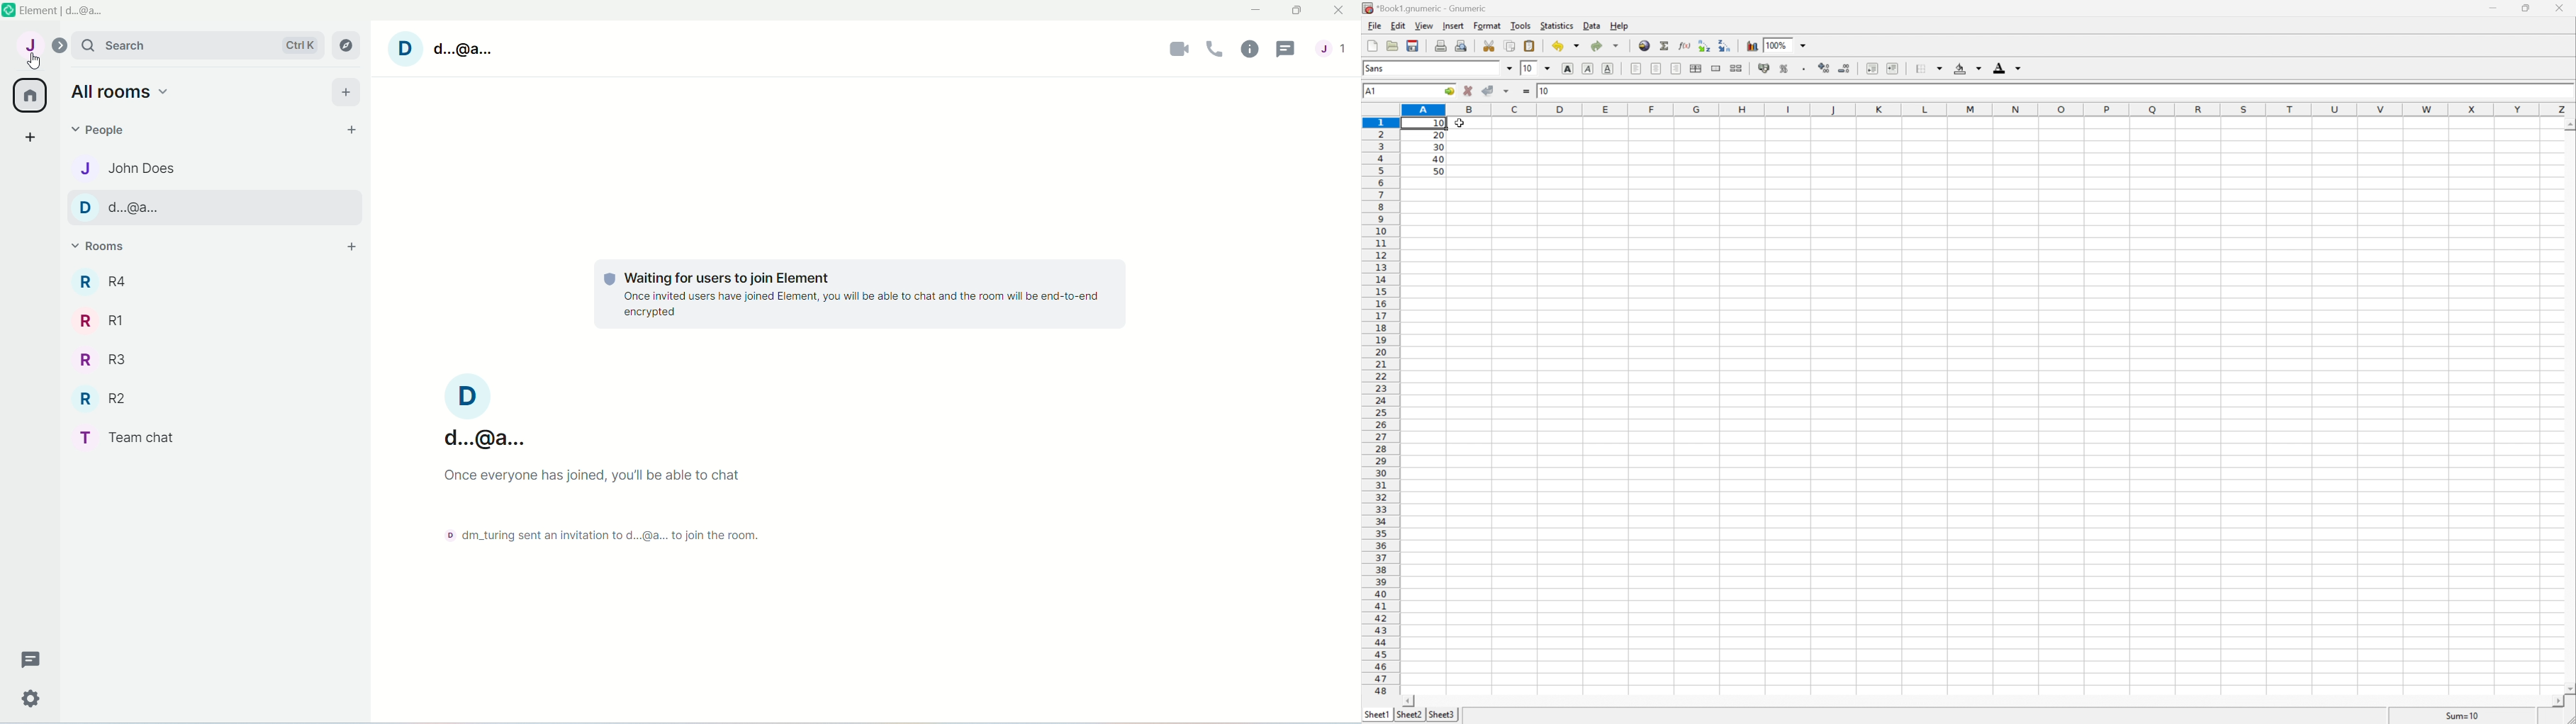 The width and height of the screenshot is (2576, 728). I want to click on Restore Down, so click(2528, 7).